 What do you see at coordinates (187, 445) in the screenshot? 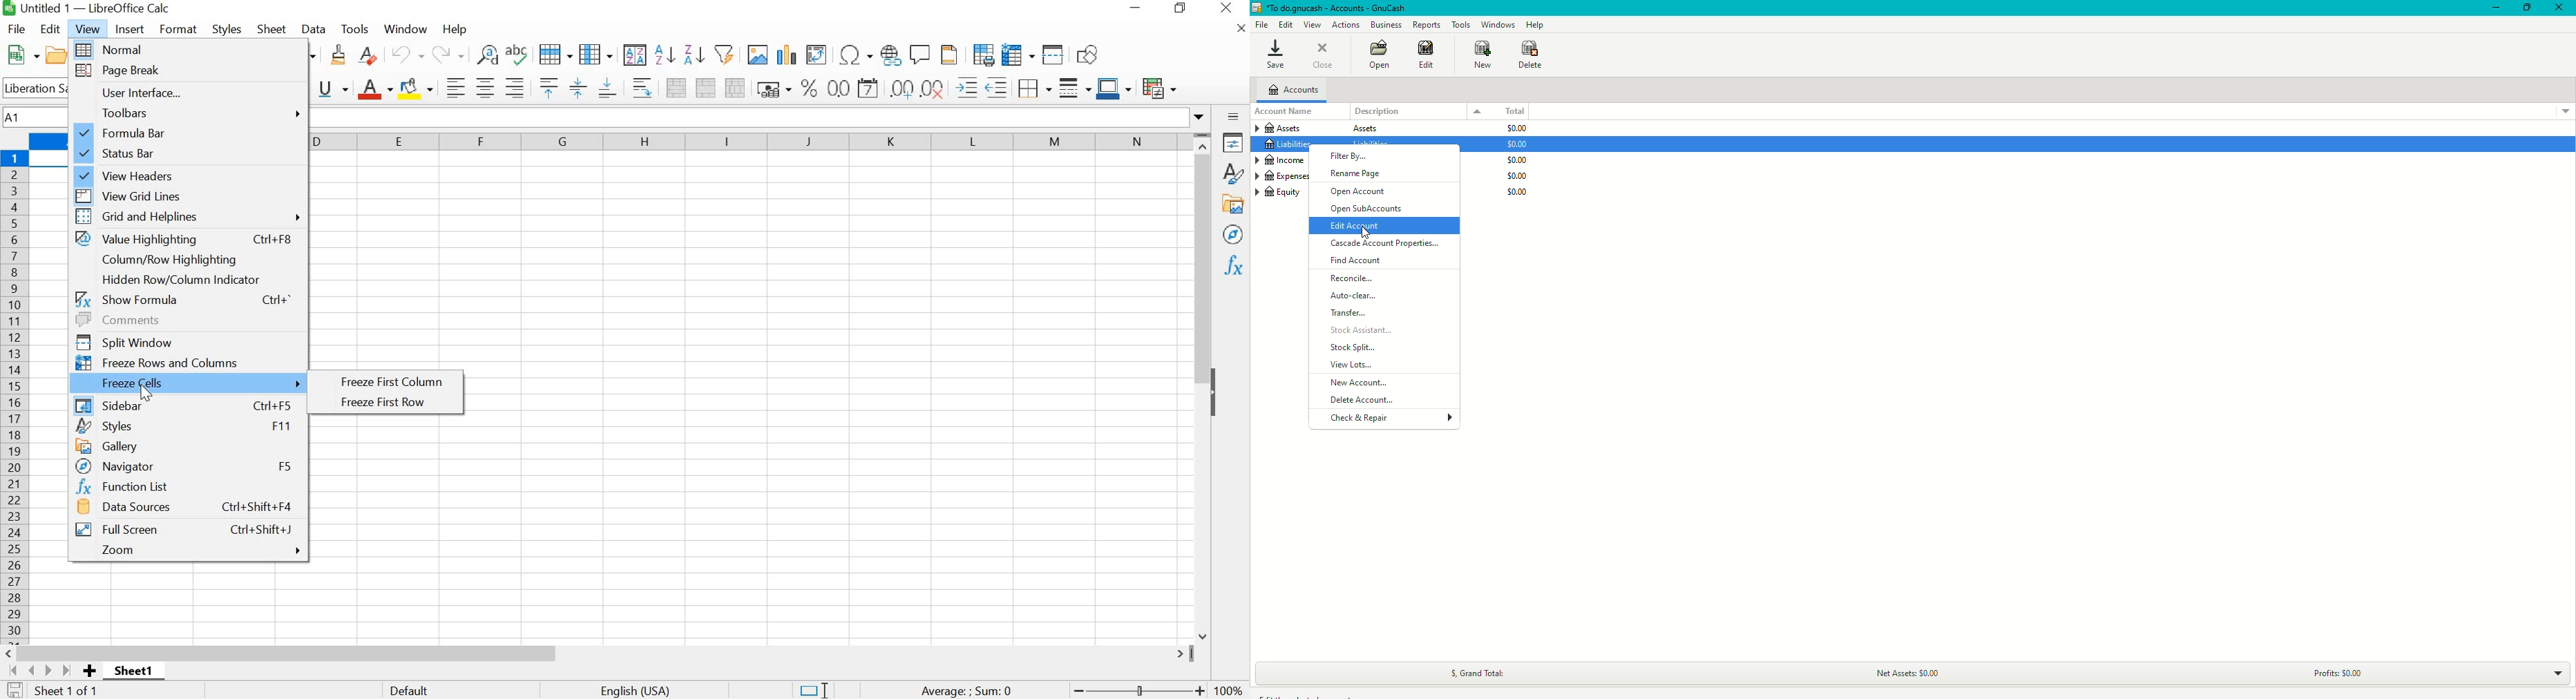
I see `GALLERY` at bounding box center [187, 445].